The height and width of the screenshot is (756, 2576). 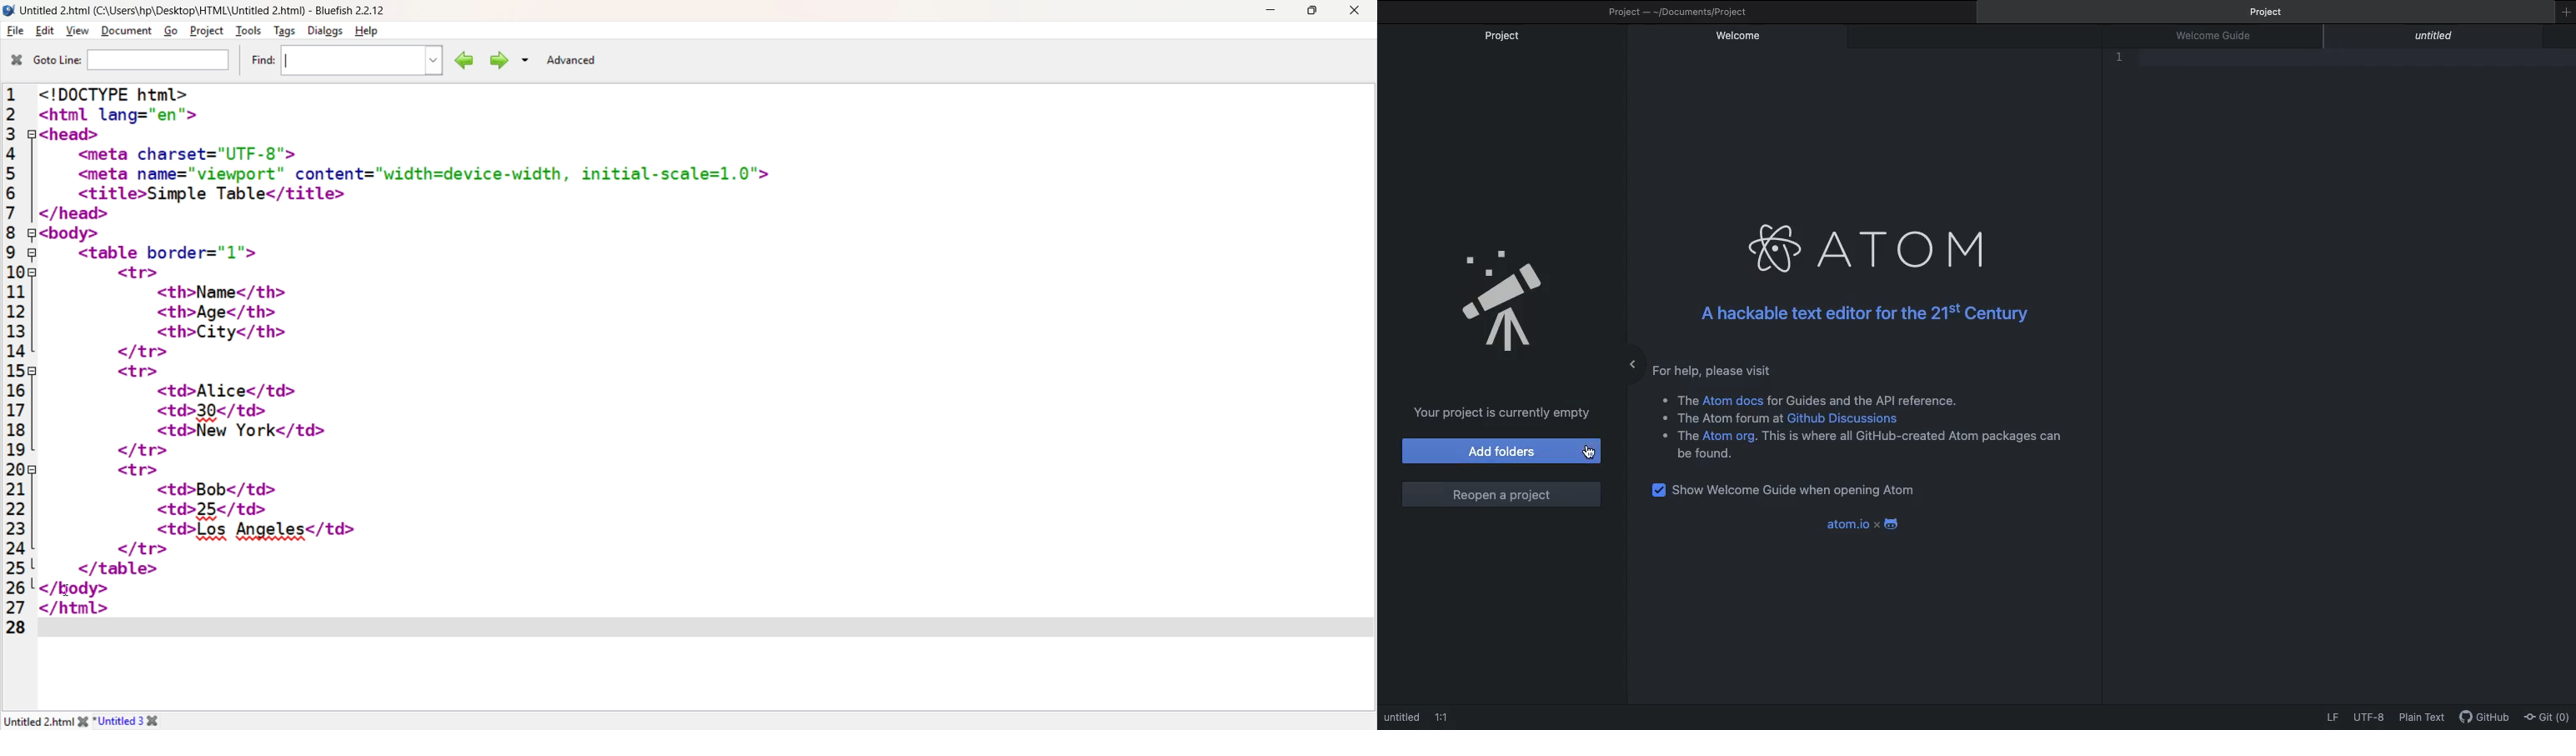 I want to click on Project, so click(x=1506, y=37).